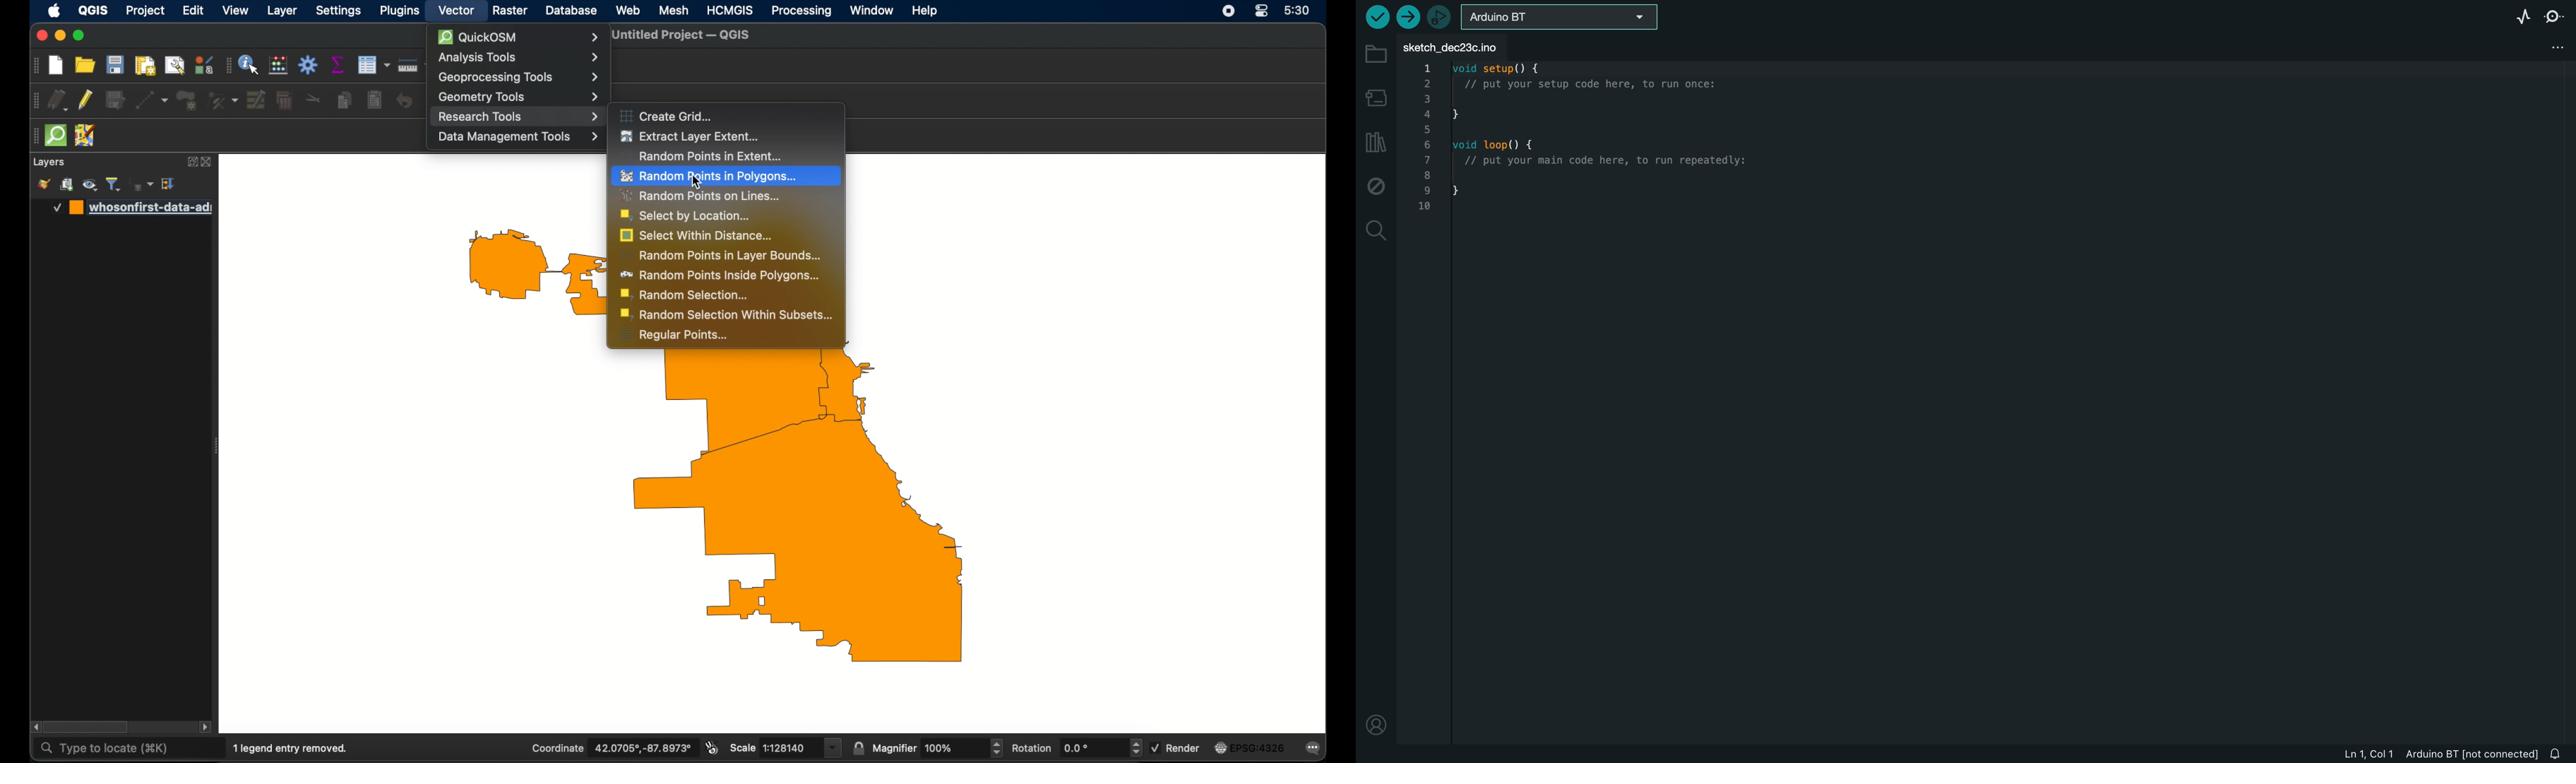 This screenshot has height=784, width=2576. Describe the element at coordinates (205, 64) in the screenshot. I see `style manager` at that location.